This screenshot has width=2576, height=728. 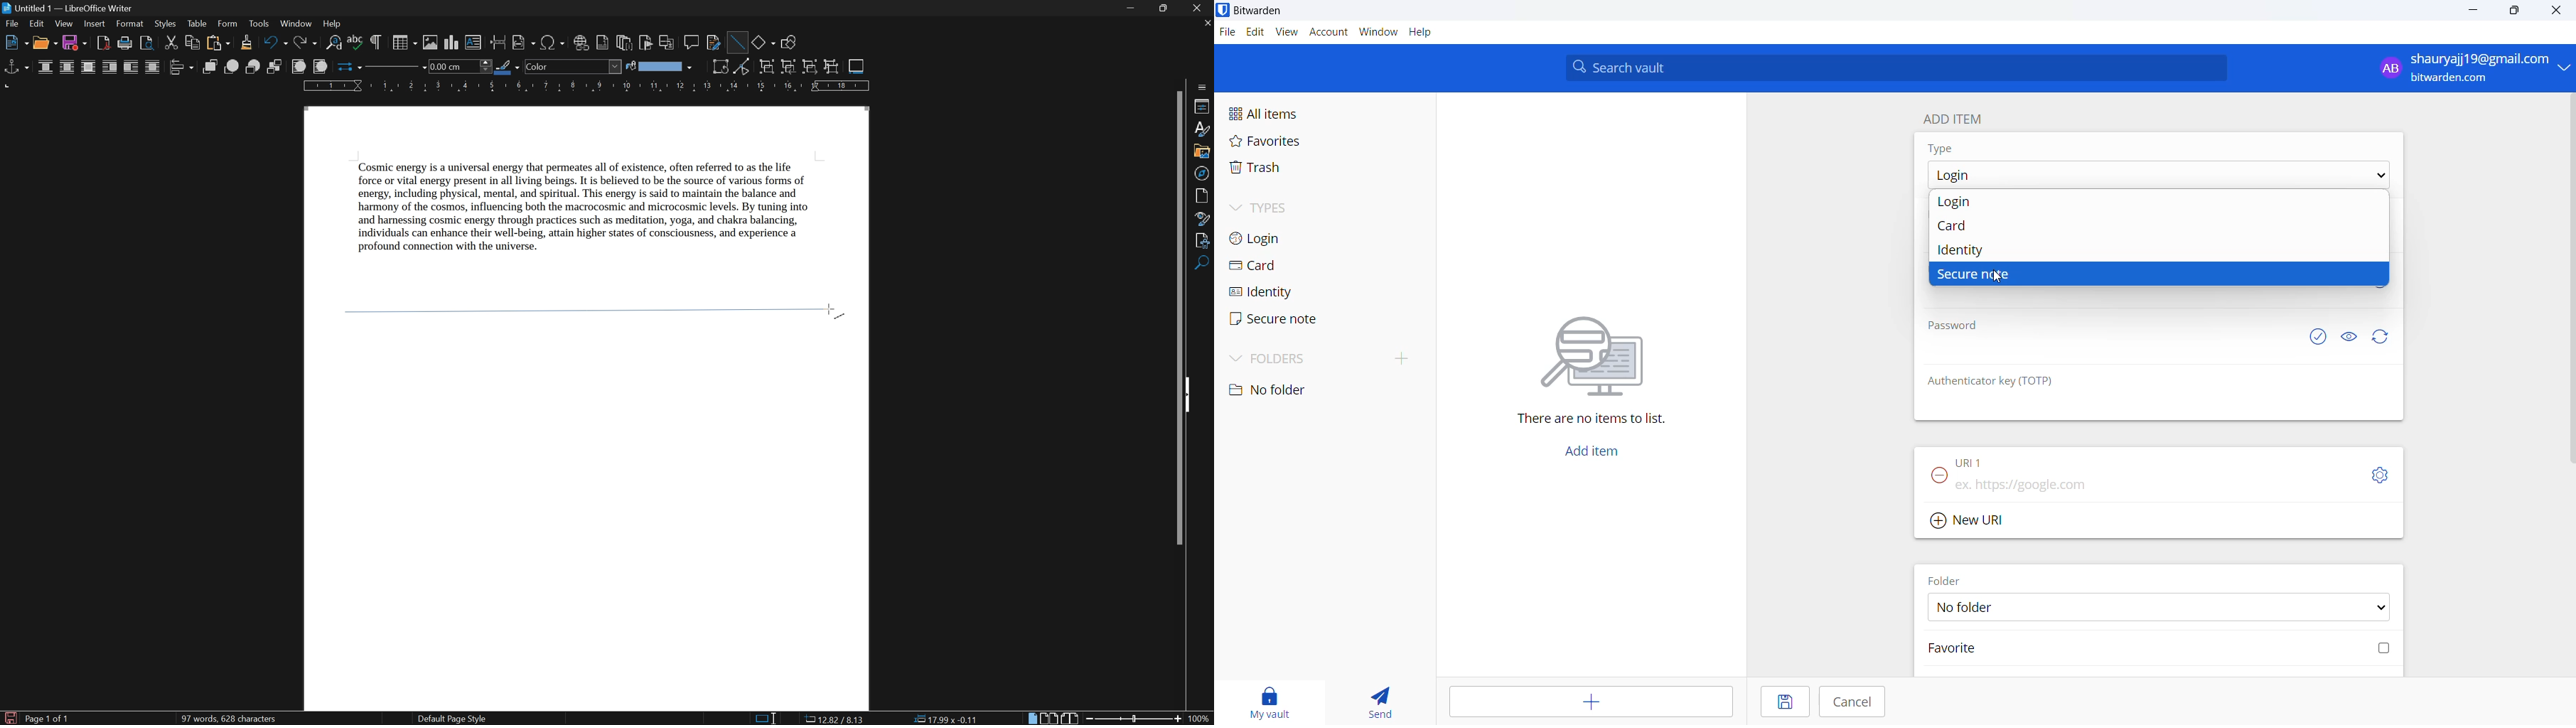 I want to click on align objects, so click(x=181, y=67).